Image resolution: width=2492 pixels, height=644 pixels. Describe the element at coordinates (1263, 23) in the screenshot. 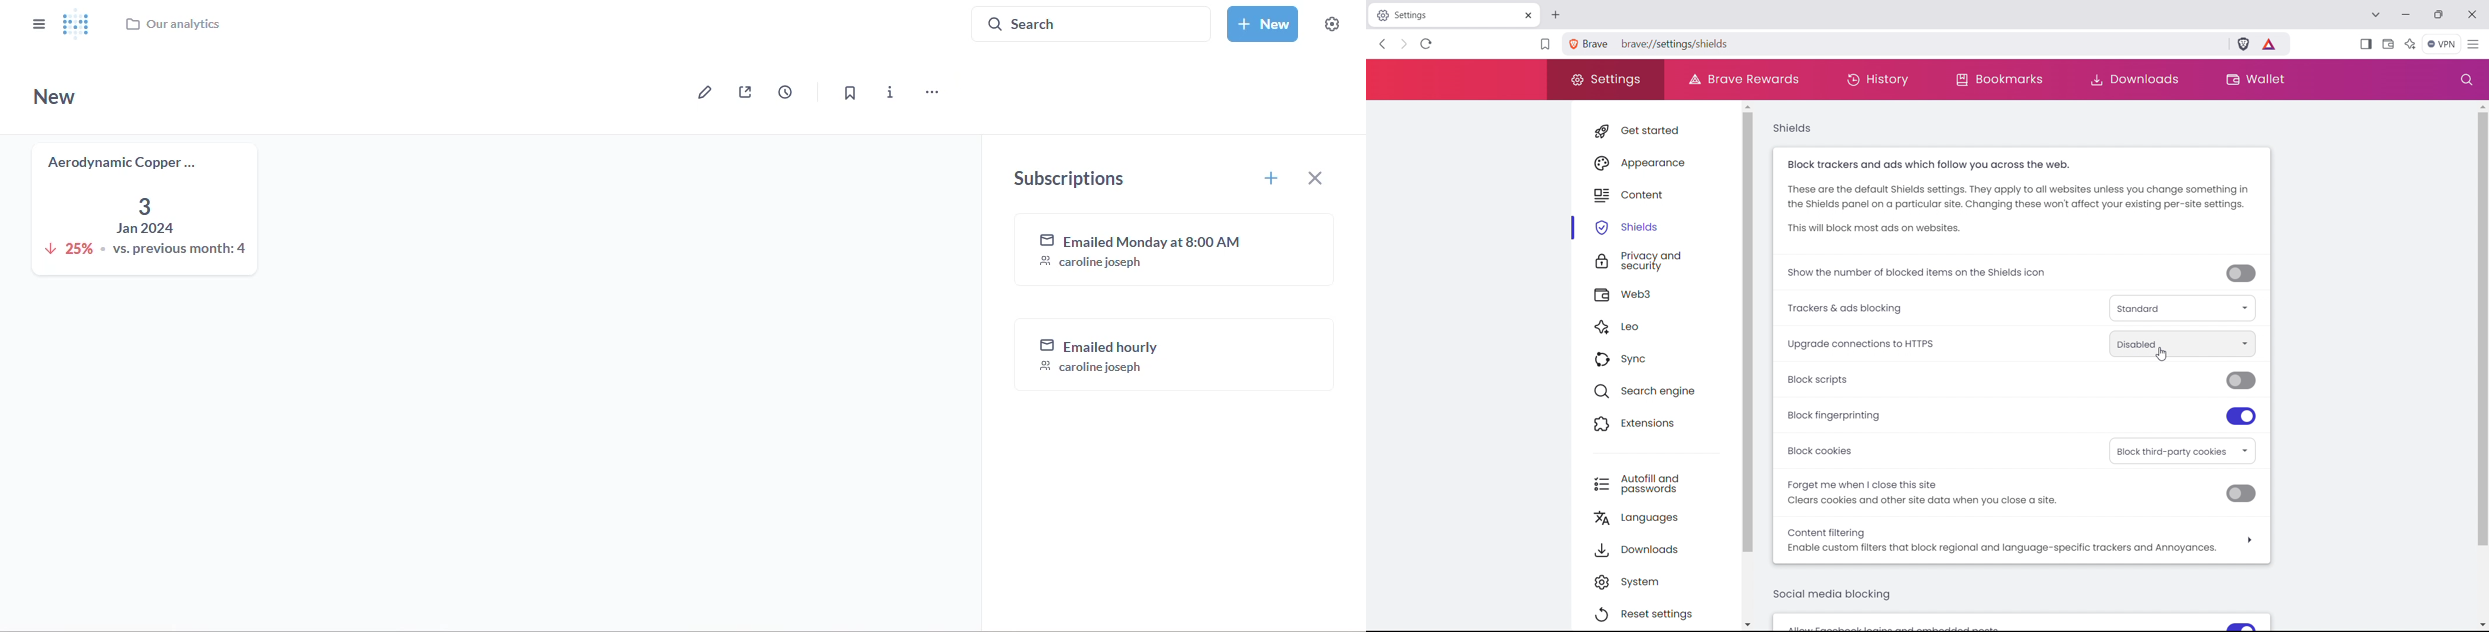

I see `new` at that location.